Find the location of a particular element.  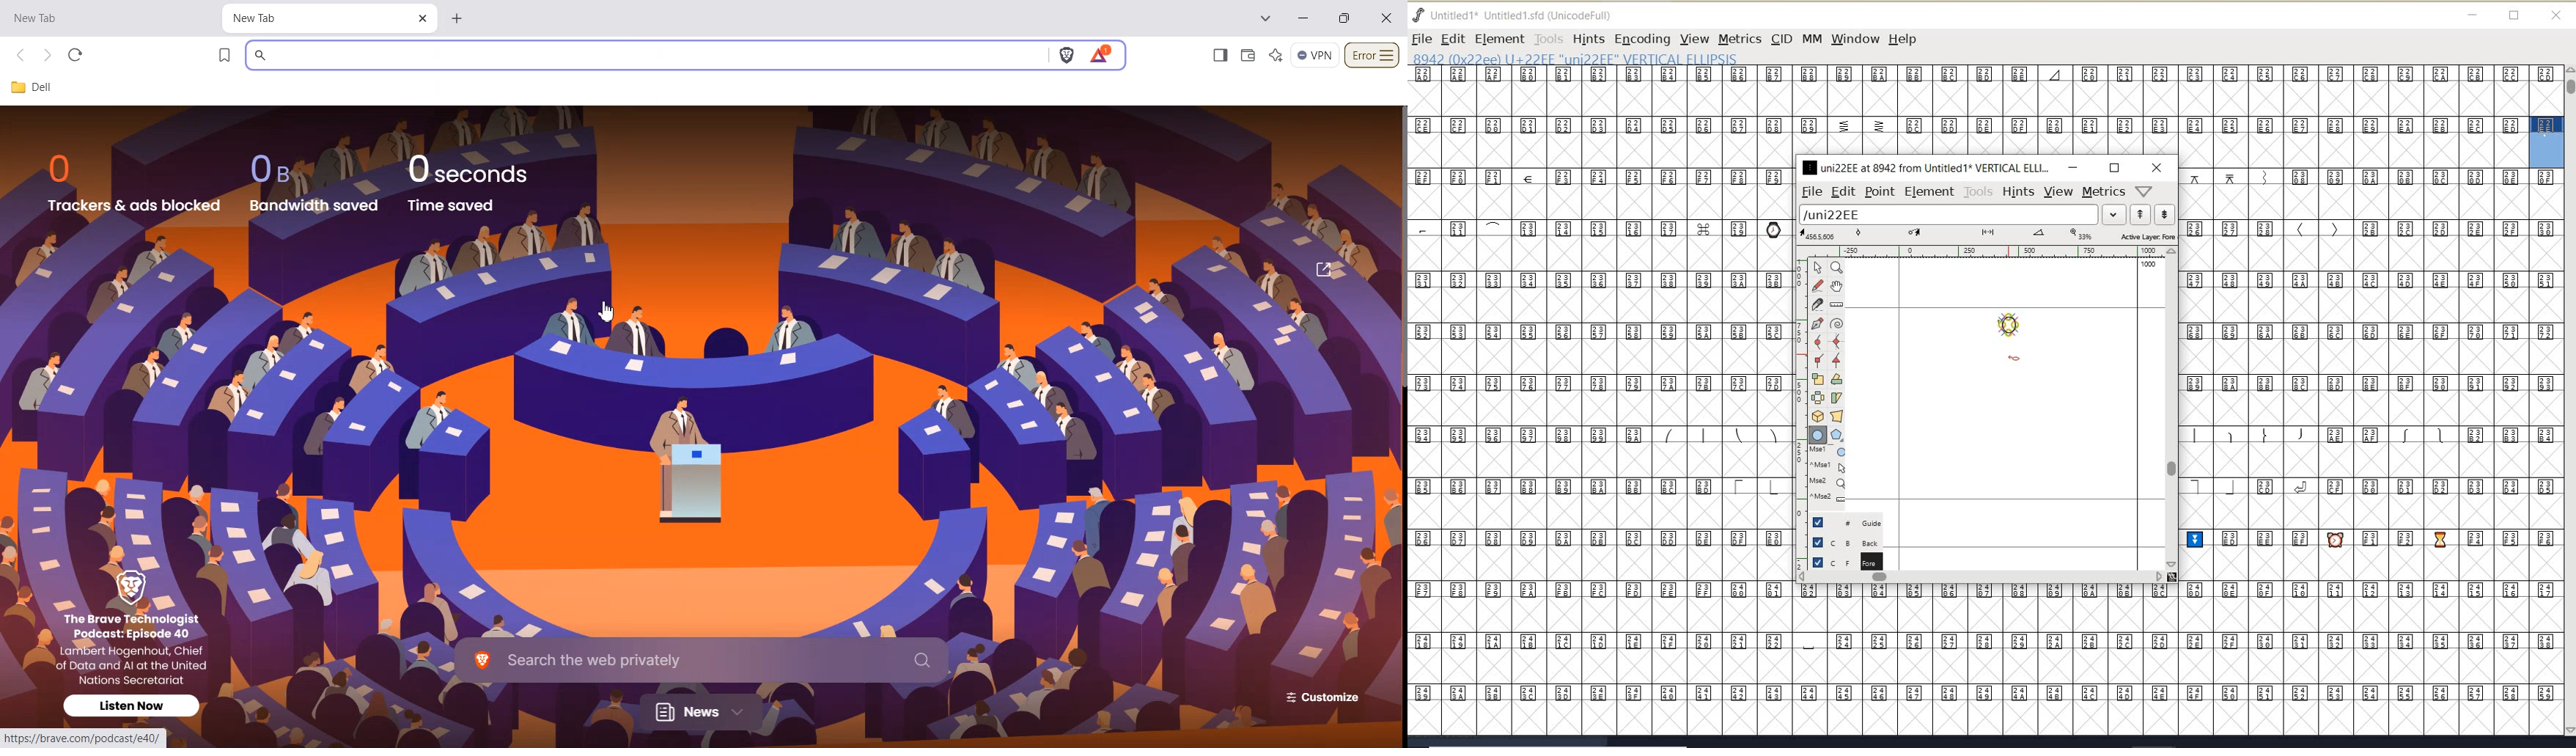

New Tab is located at coordinates (95, 18).